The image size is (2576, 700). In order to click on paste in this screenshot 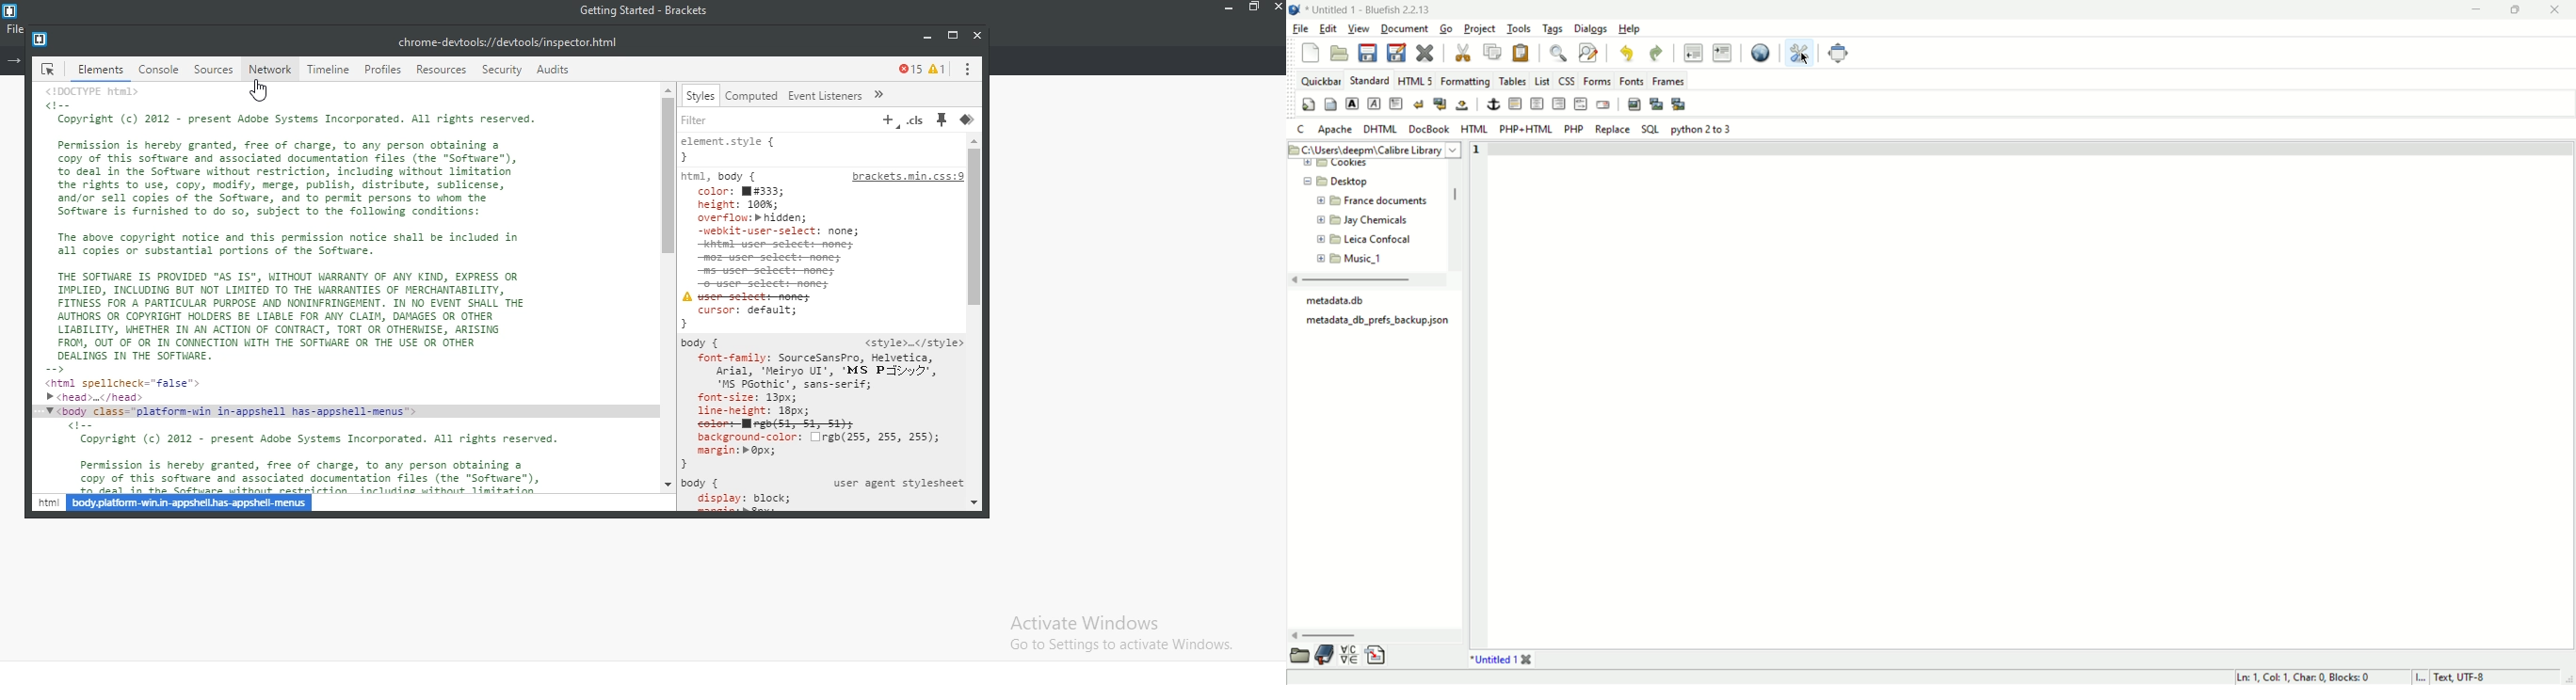, I will do `click(1522, 53)`.